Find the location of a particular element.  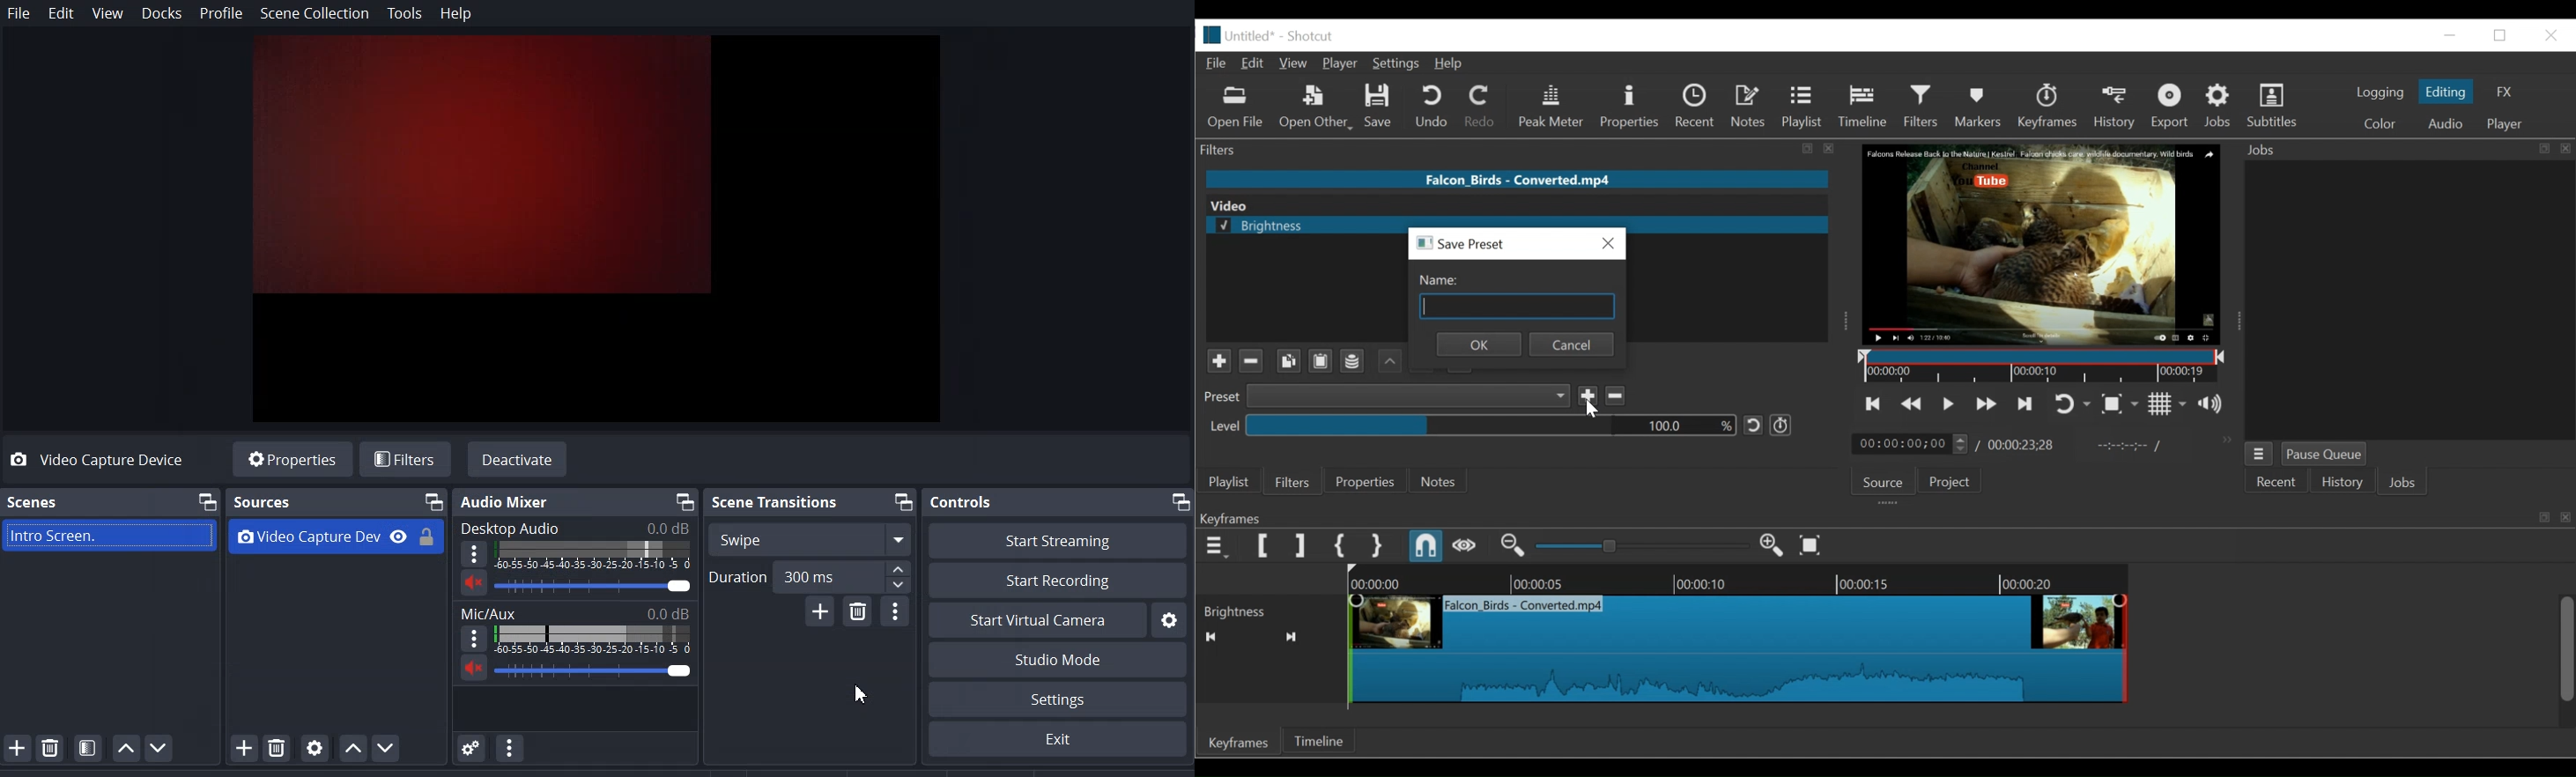

Settings is located at coordinates (1058, 699).